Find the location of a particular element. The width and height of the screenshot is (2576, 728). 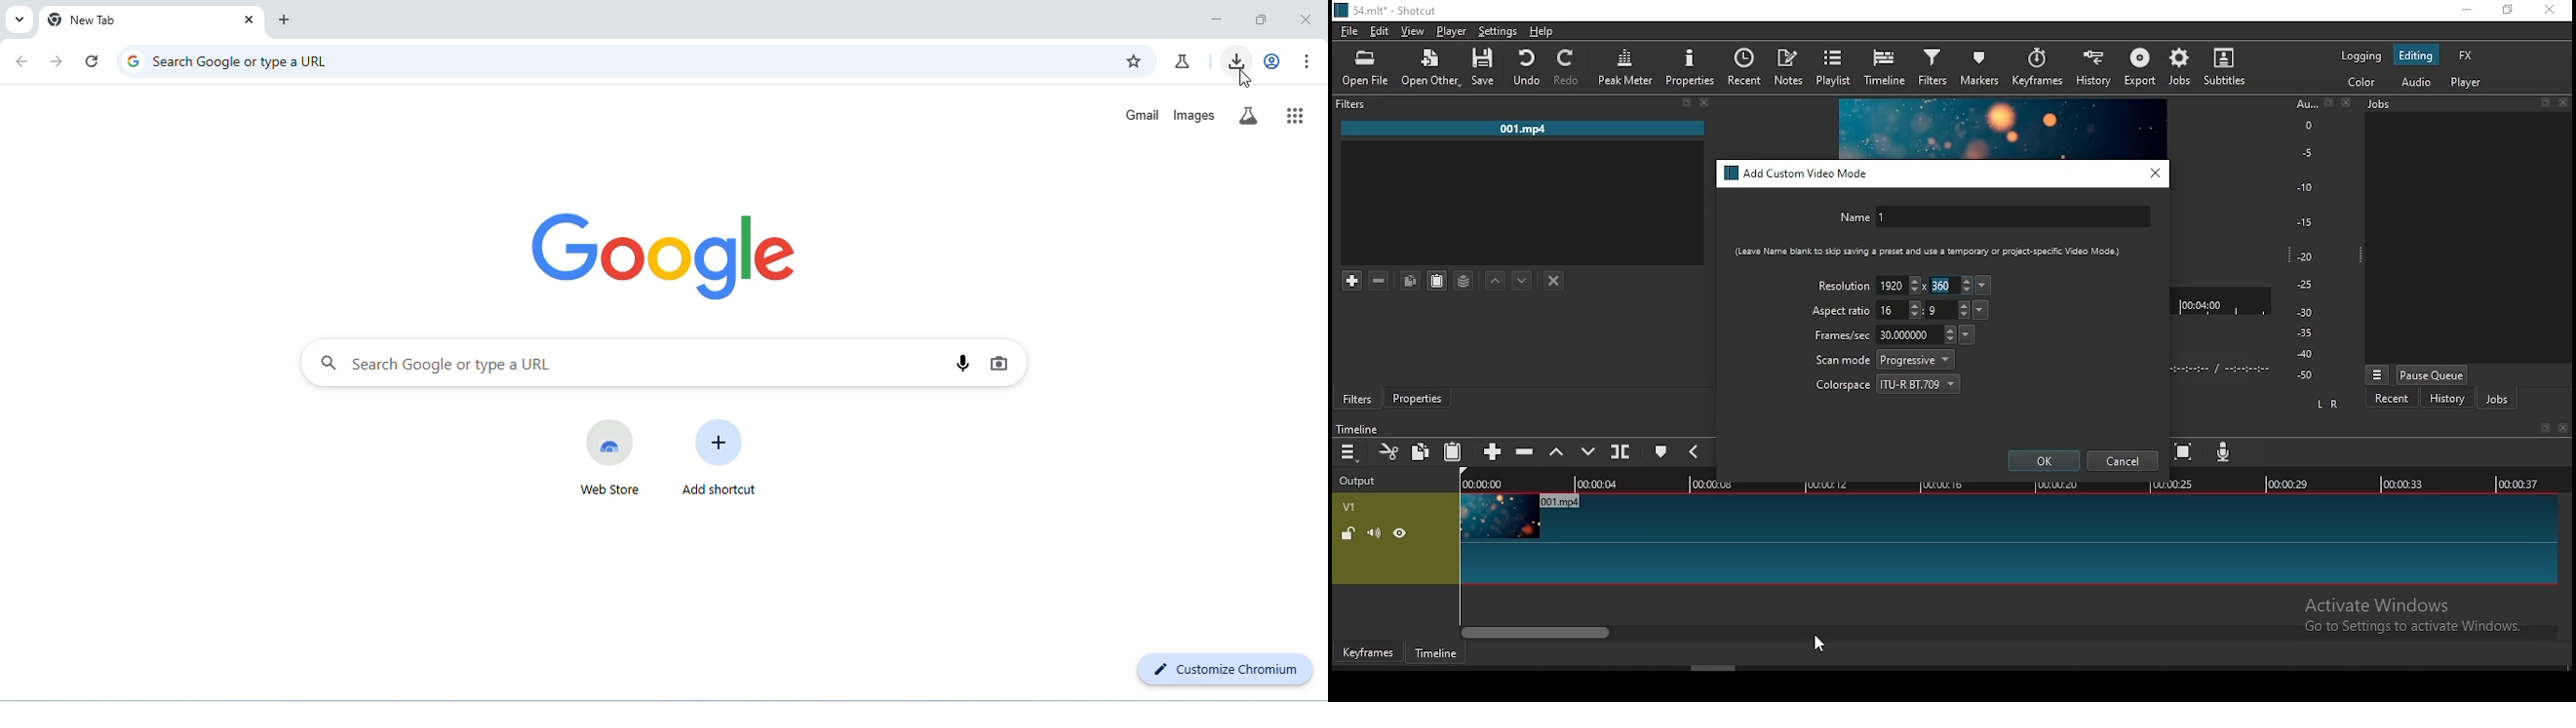

-25 is located at coordinates (2305, 286).